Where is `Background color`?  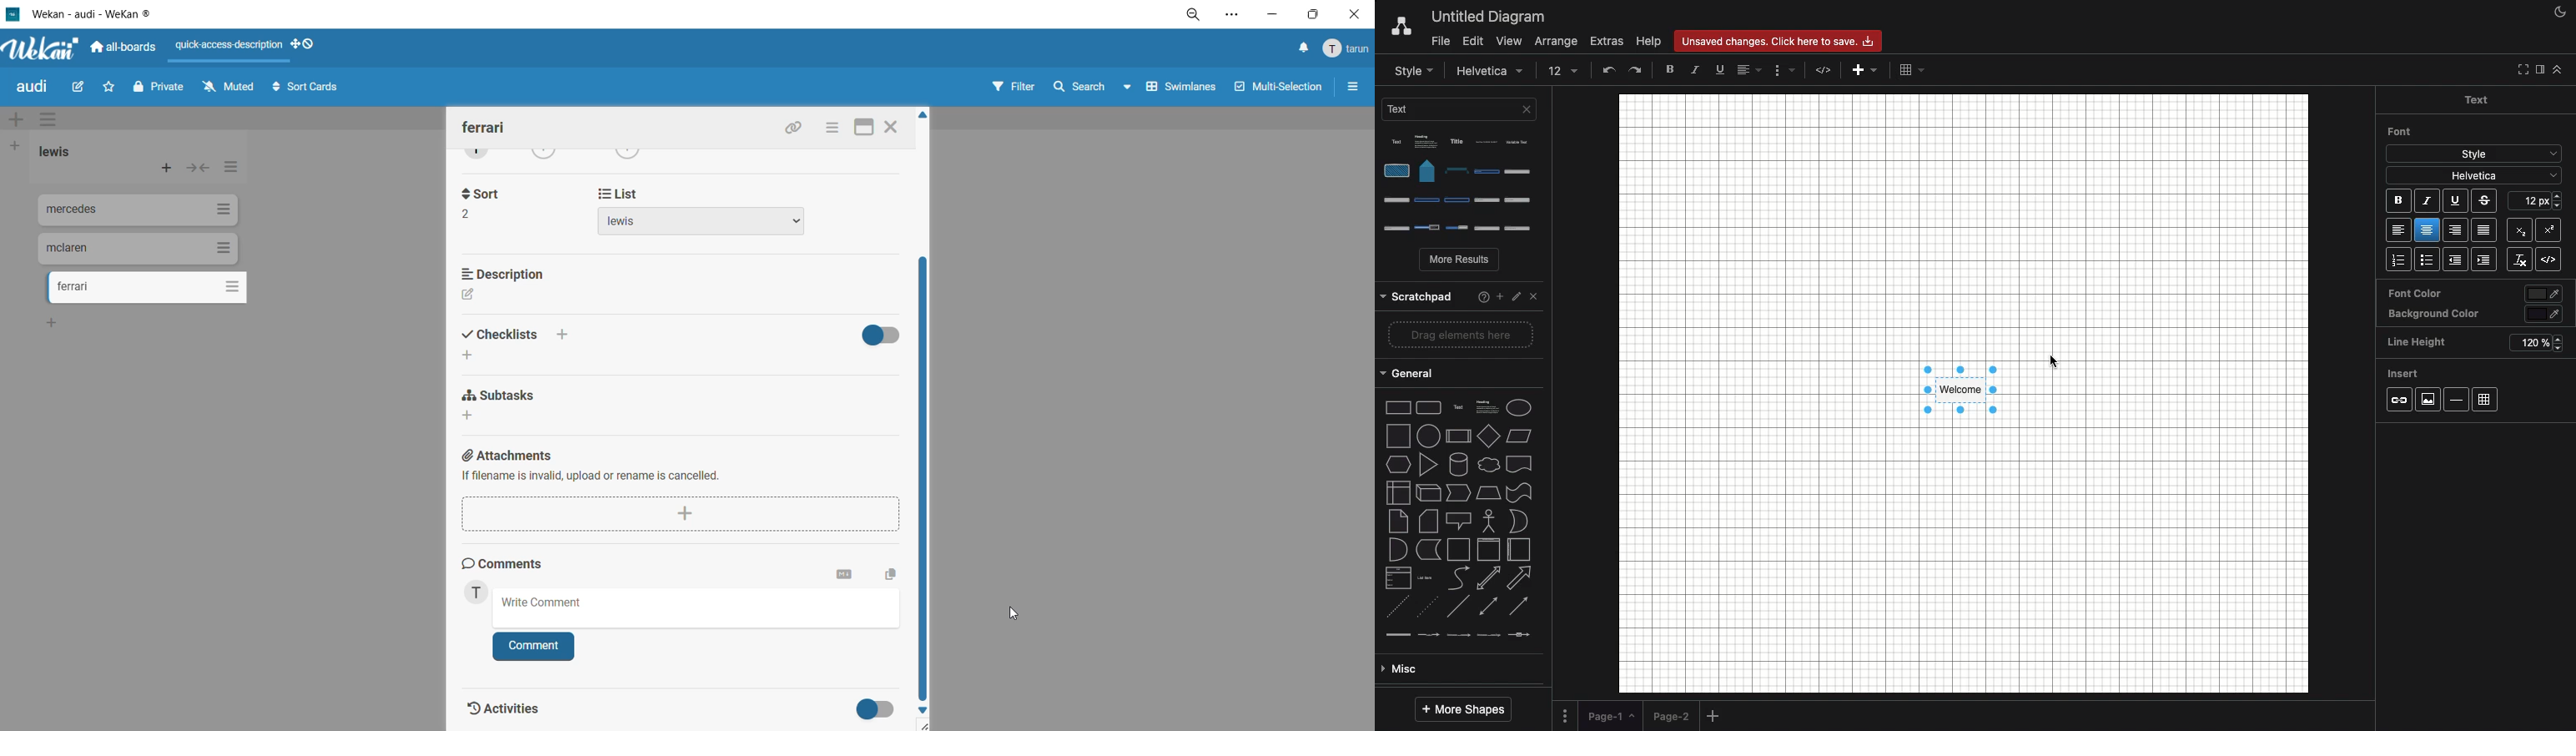
Background color is located at coordinates (2469, 315).